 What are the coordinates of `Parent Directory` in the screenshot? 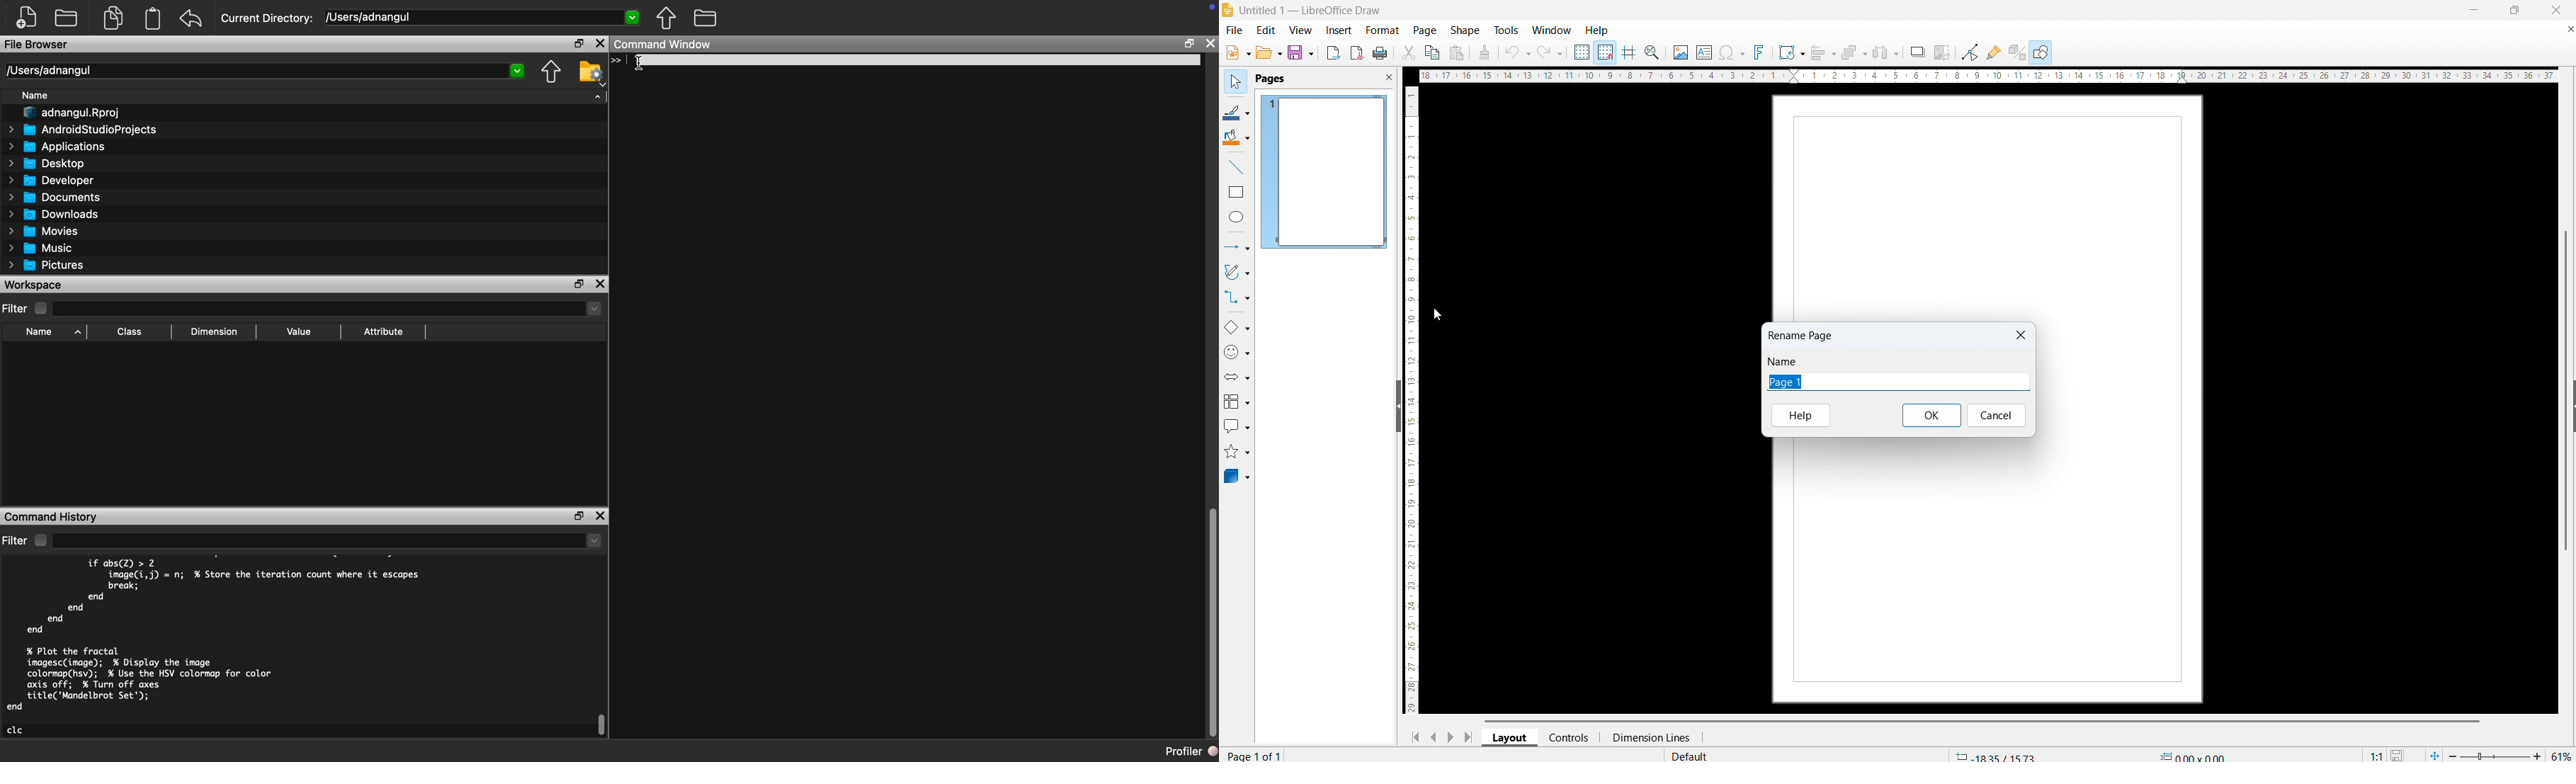 It's located at (553, 71).